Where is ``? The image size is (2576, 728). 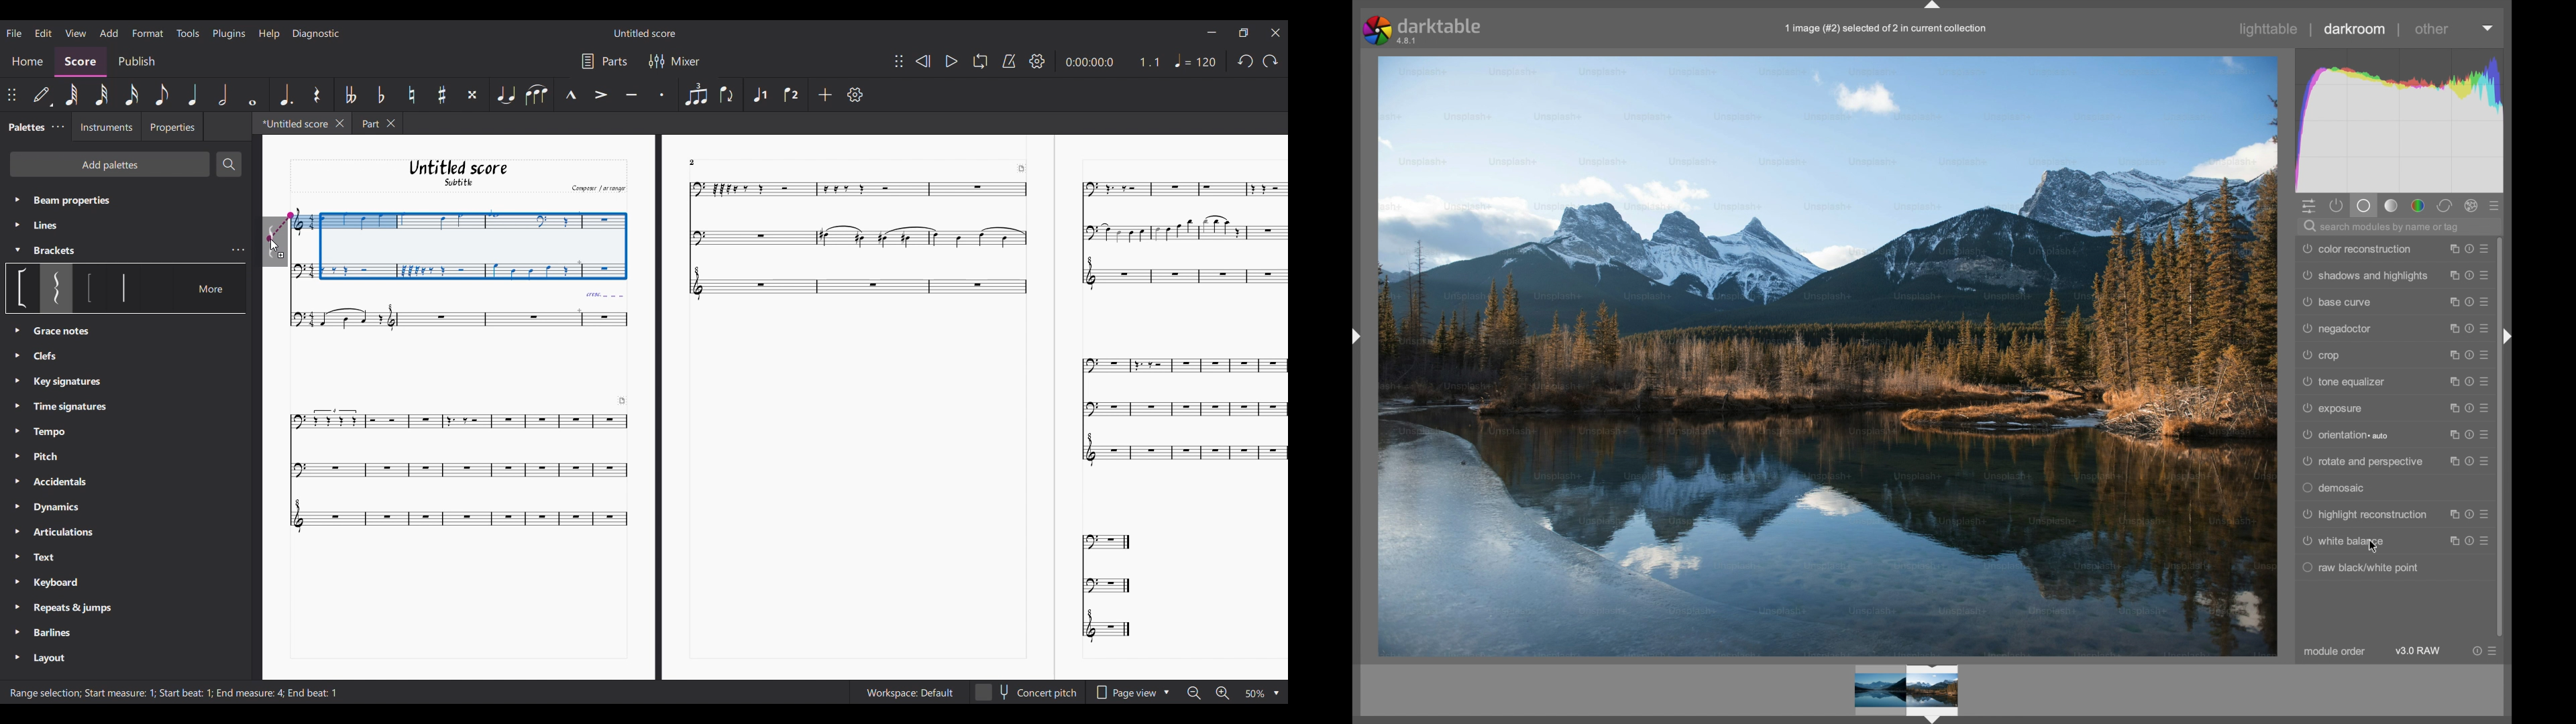
 is located at coordinates (12, 198).